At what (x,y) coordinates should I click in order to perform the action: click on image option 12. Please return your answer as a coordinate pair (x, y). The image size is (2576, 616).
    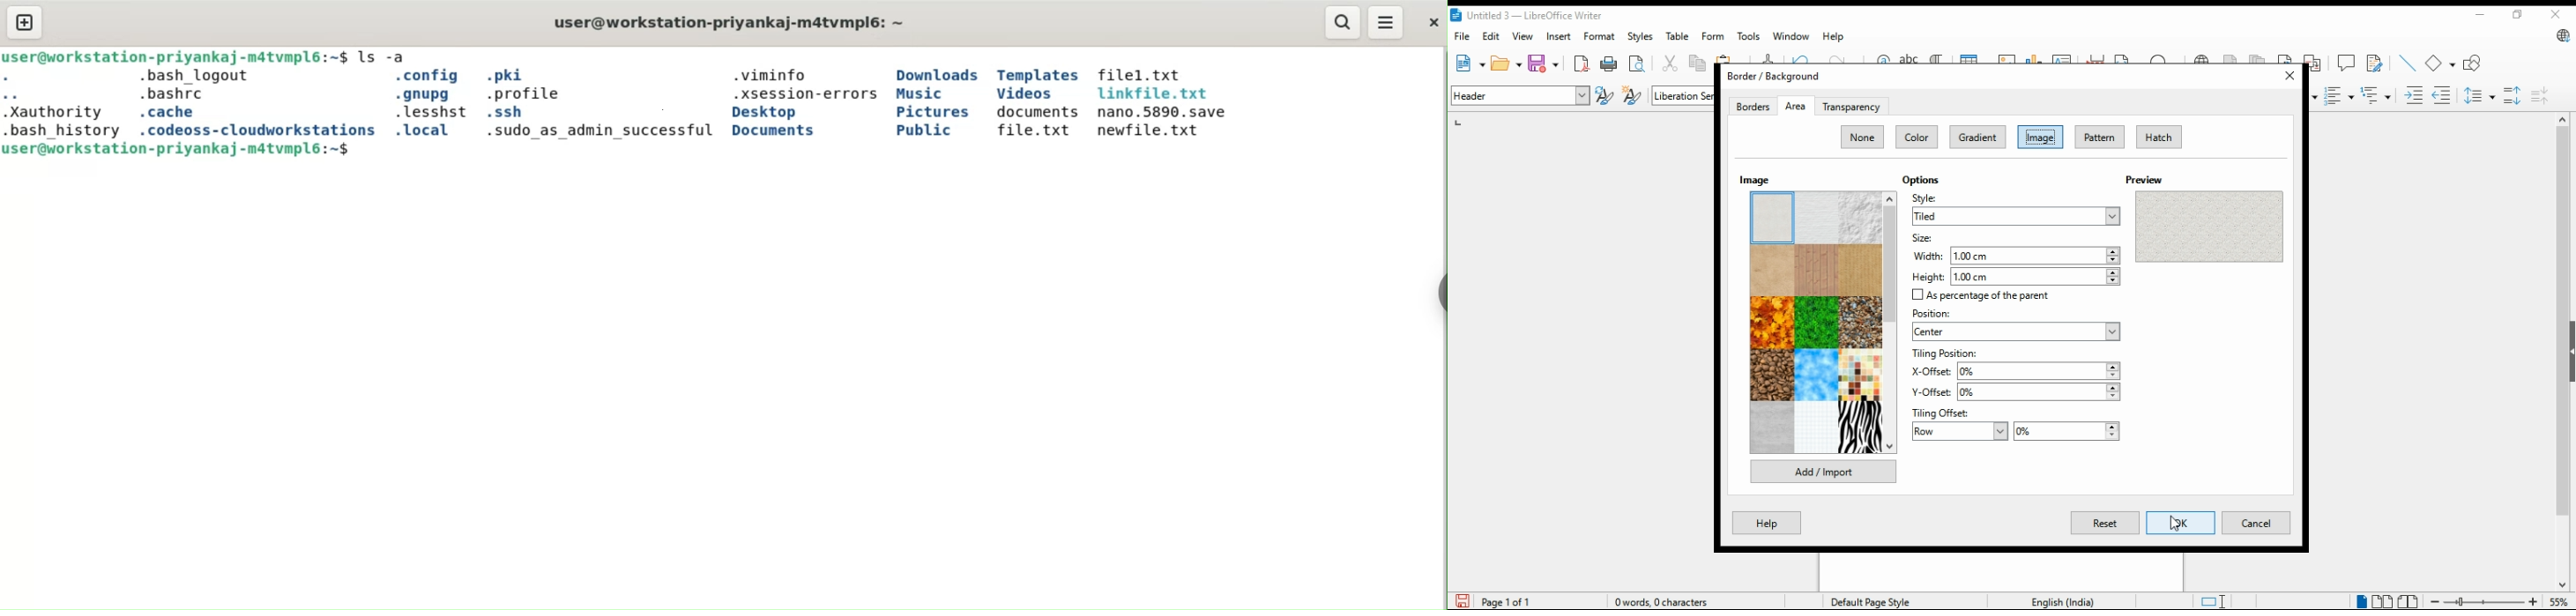
    Looking at the image, I should click on (1861, 376).